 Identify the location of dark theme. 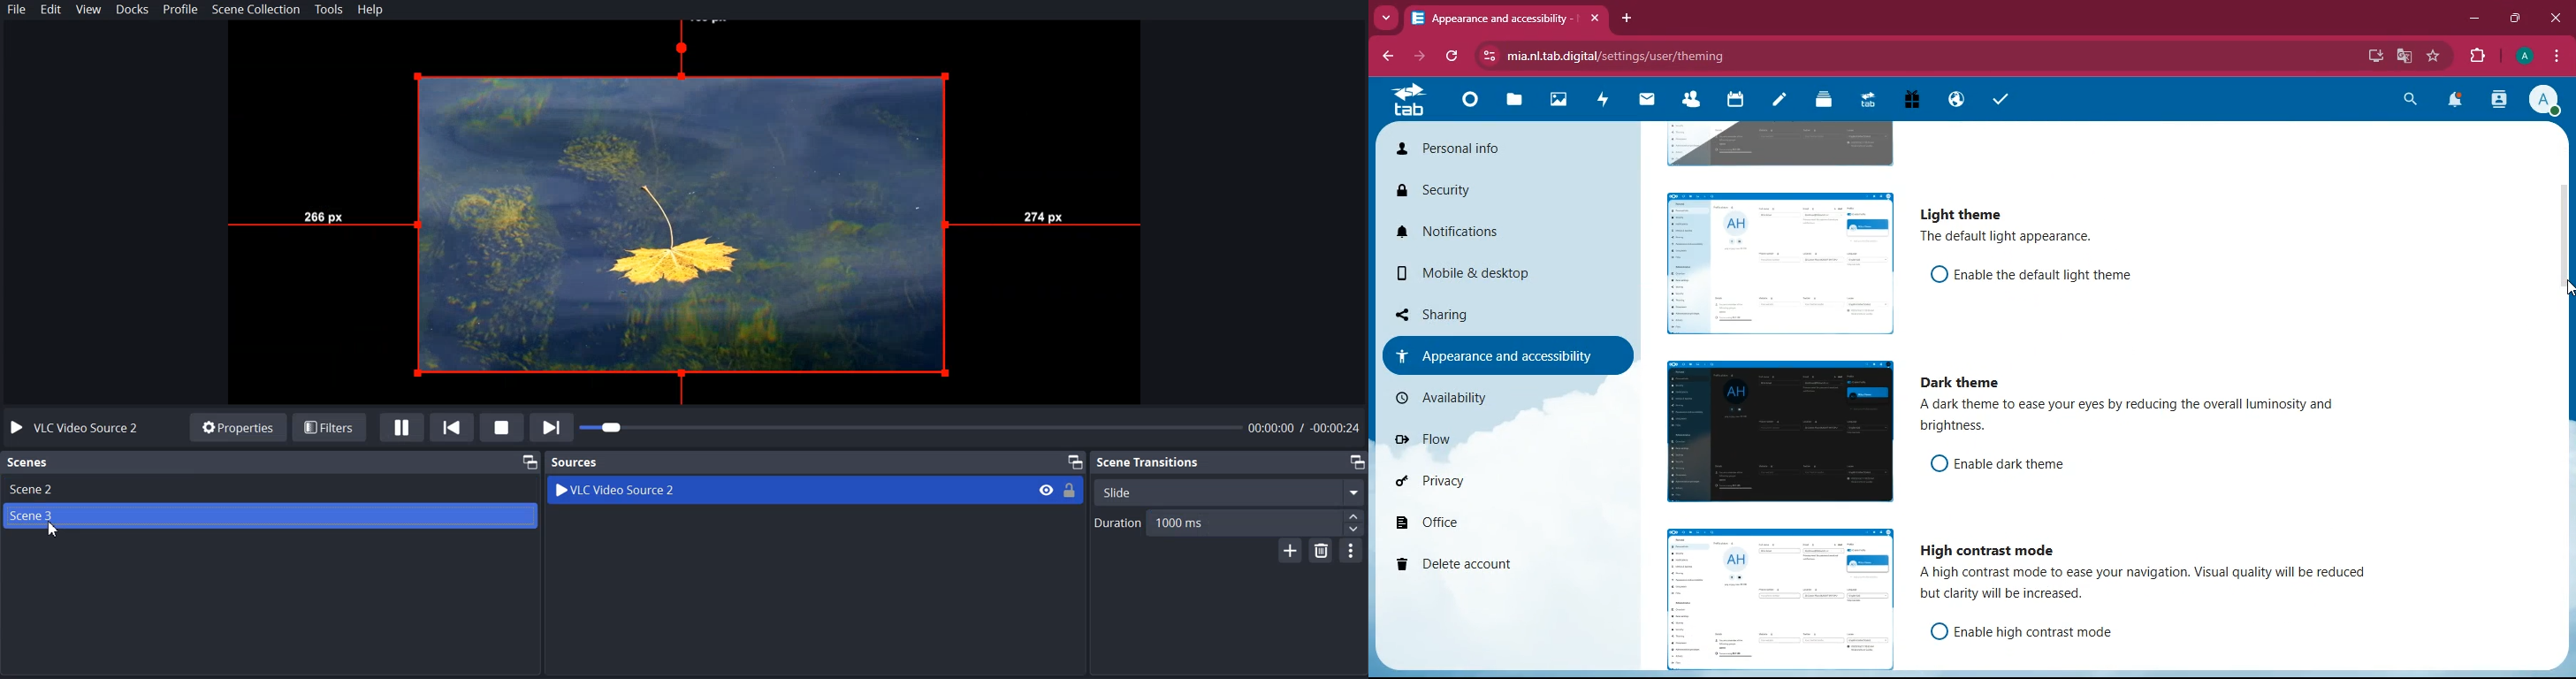
(1964, 383).